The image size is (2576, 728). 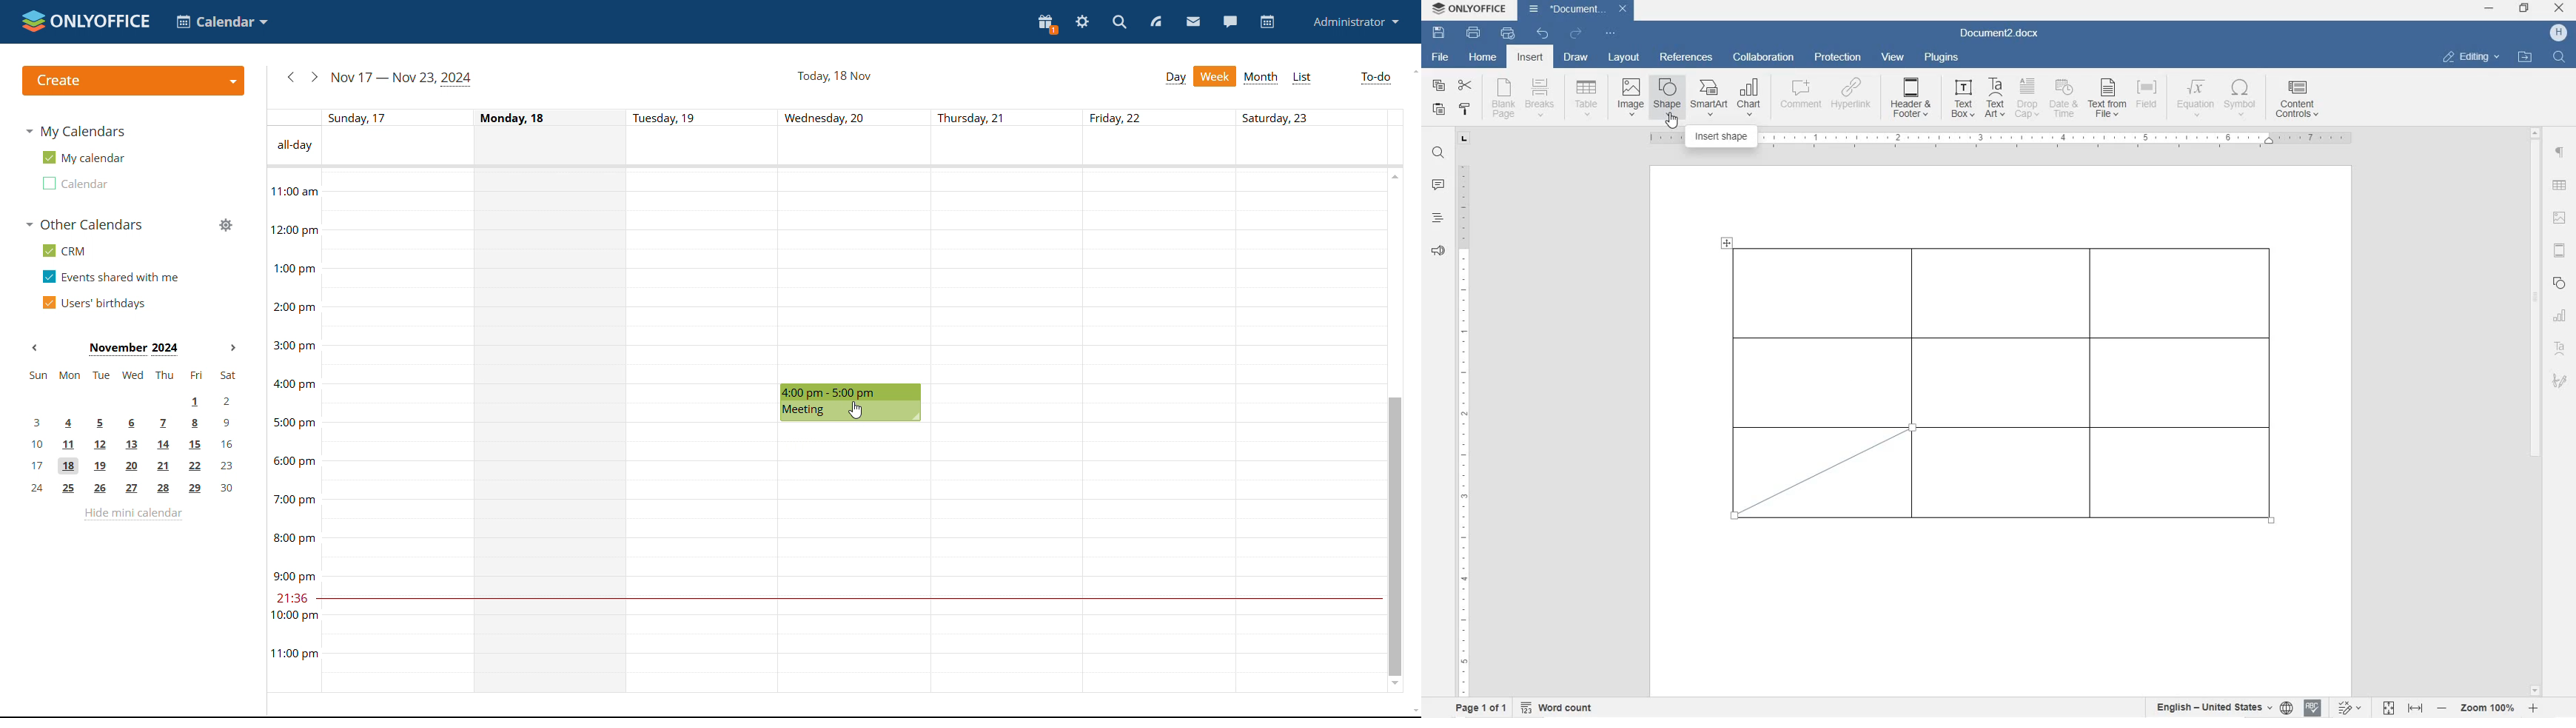 What do you see at coordinates (1160, 431) in the screenshot?
I see `friday` at bounding box center [1160, 431].